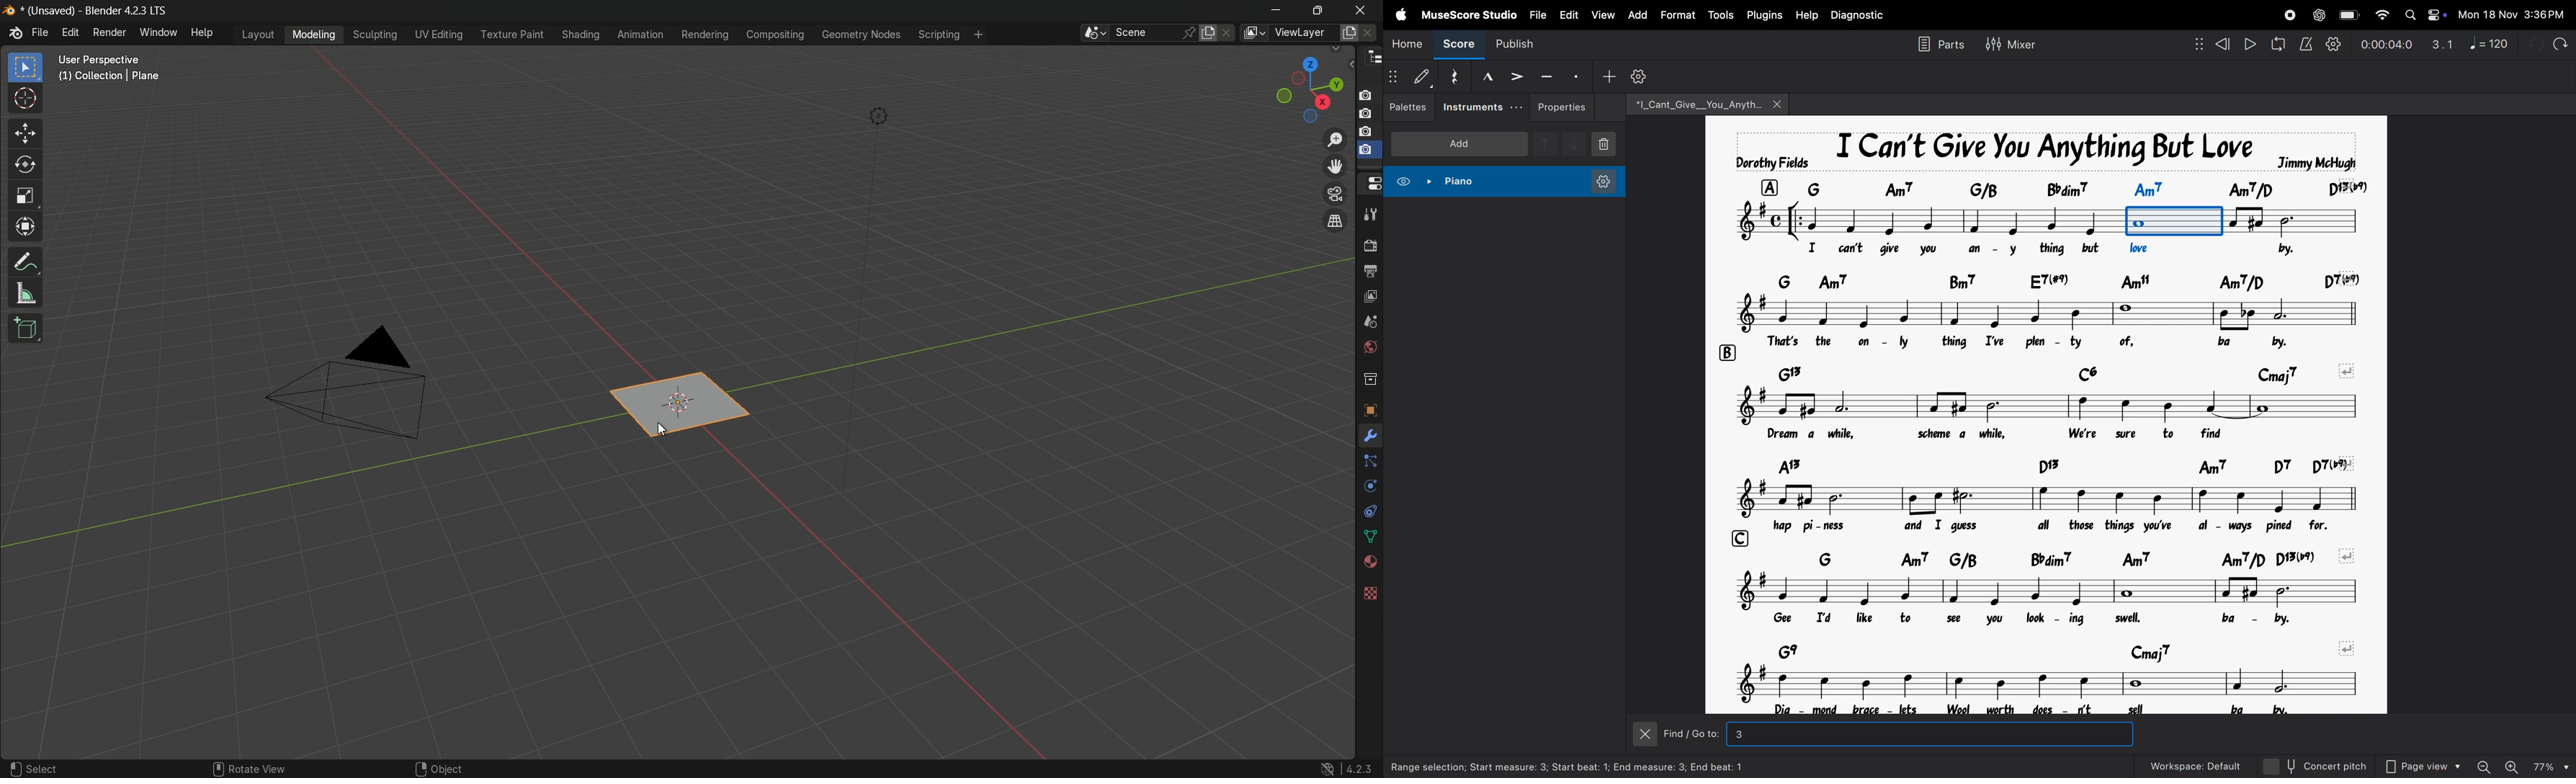 The width and height of the screenshot is (2576, 784). I want to click on measure, so click(27, 296).